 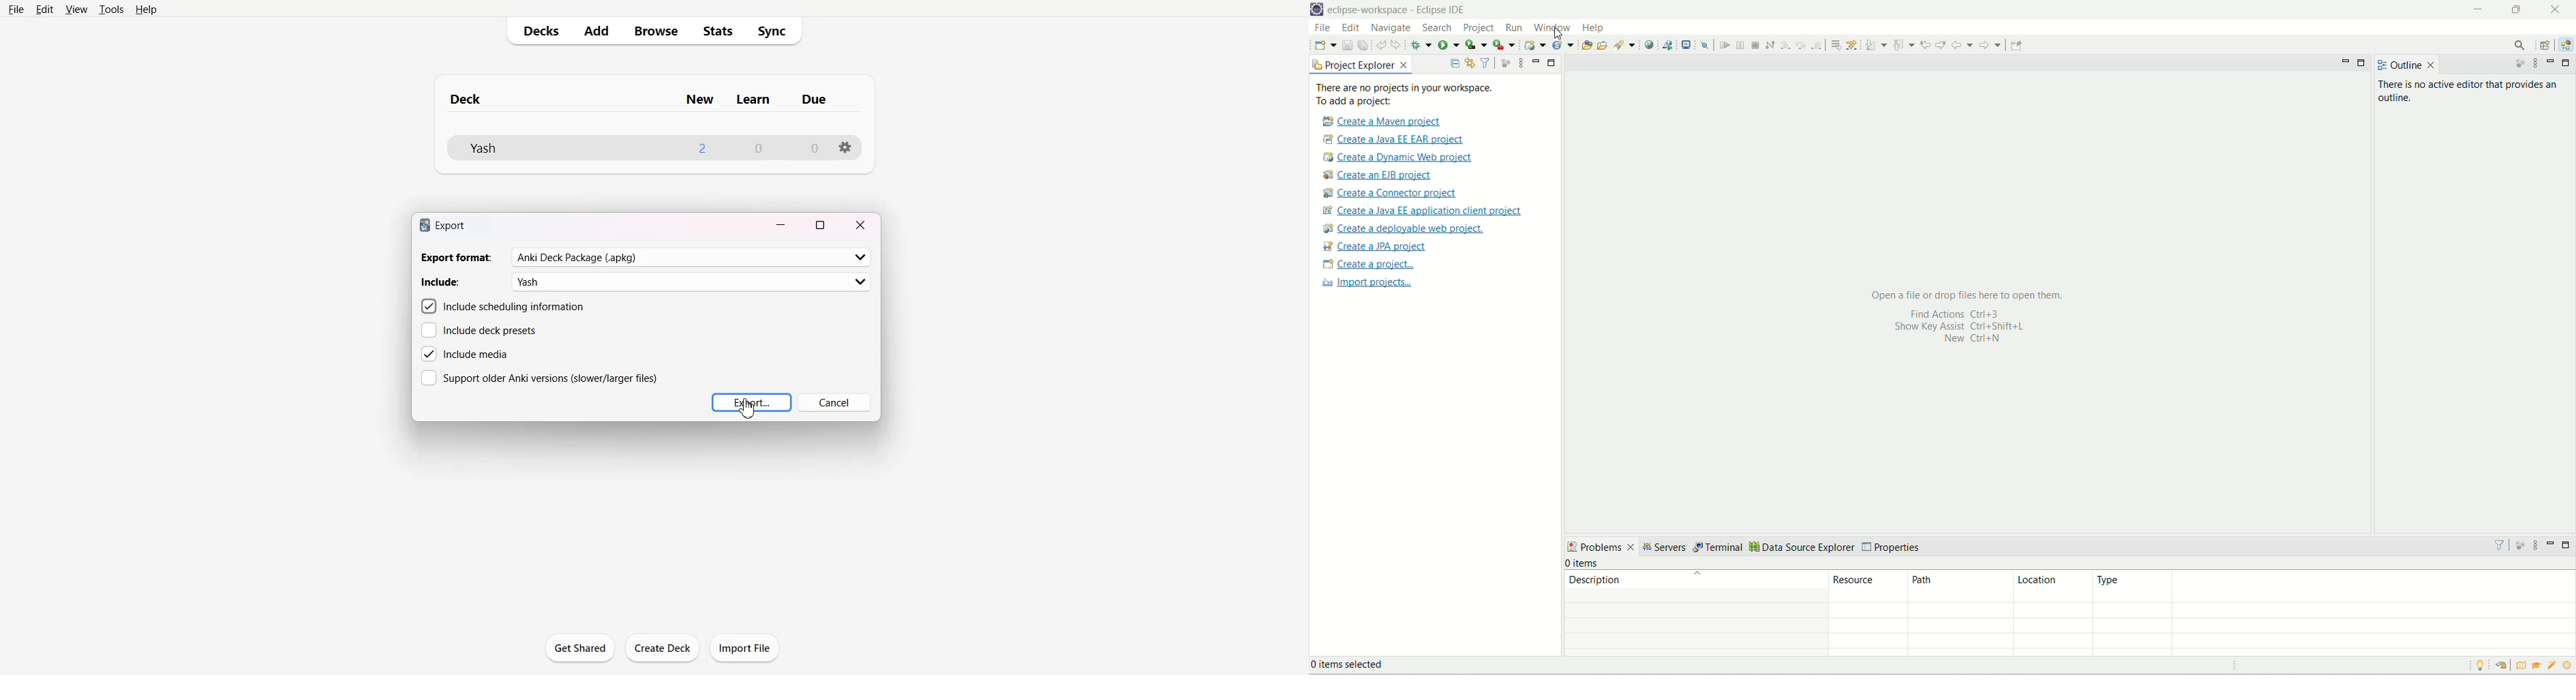 What do you see at coordinates (751, 402) in the screenshot?
I see `Export` at bounding box center [751, 402].